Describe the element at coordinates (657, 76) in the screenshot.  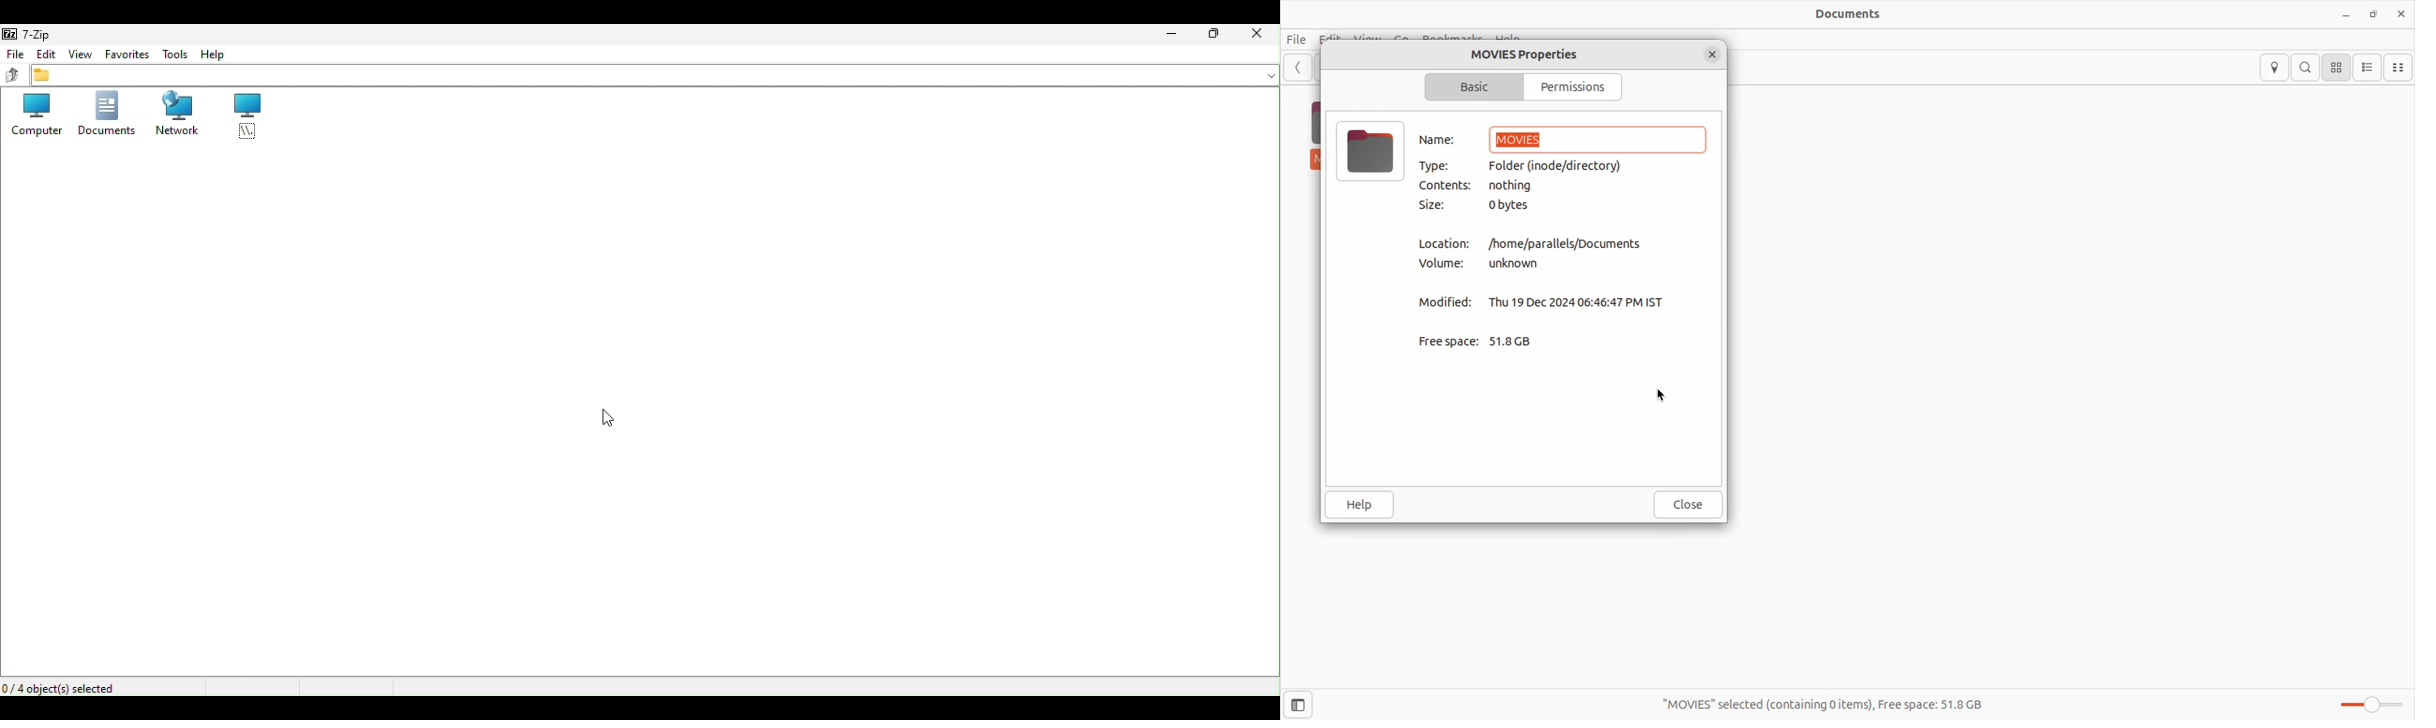
I see `File address bar` at that location.